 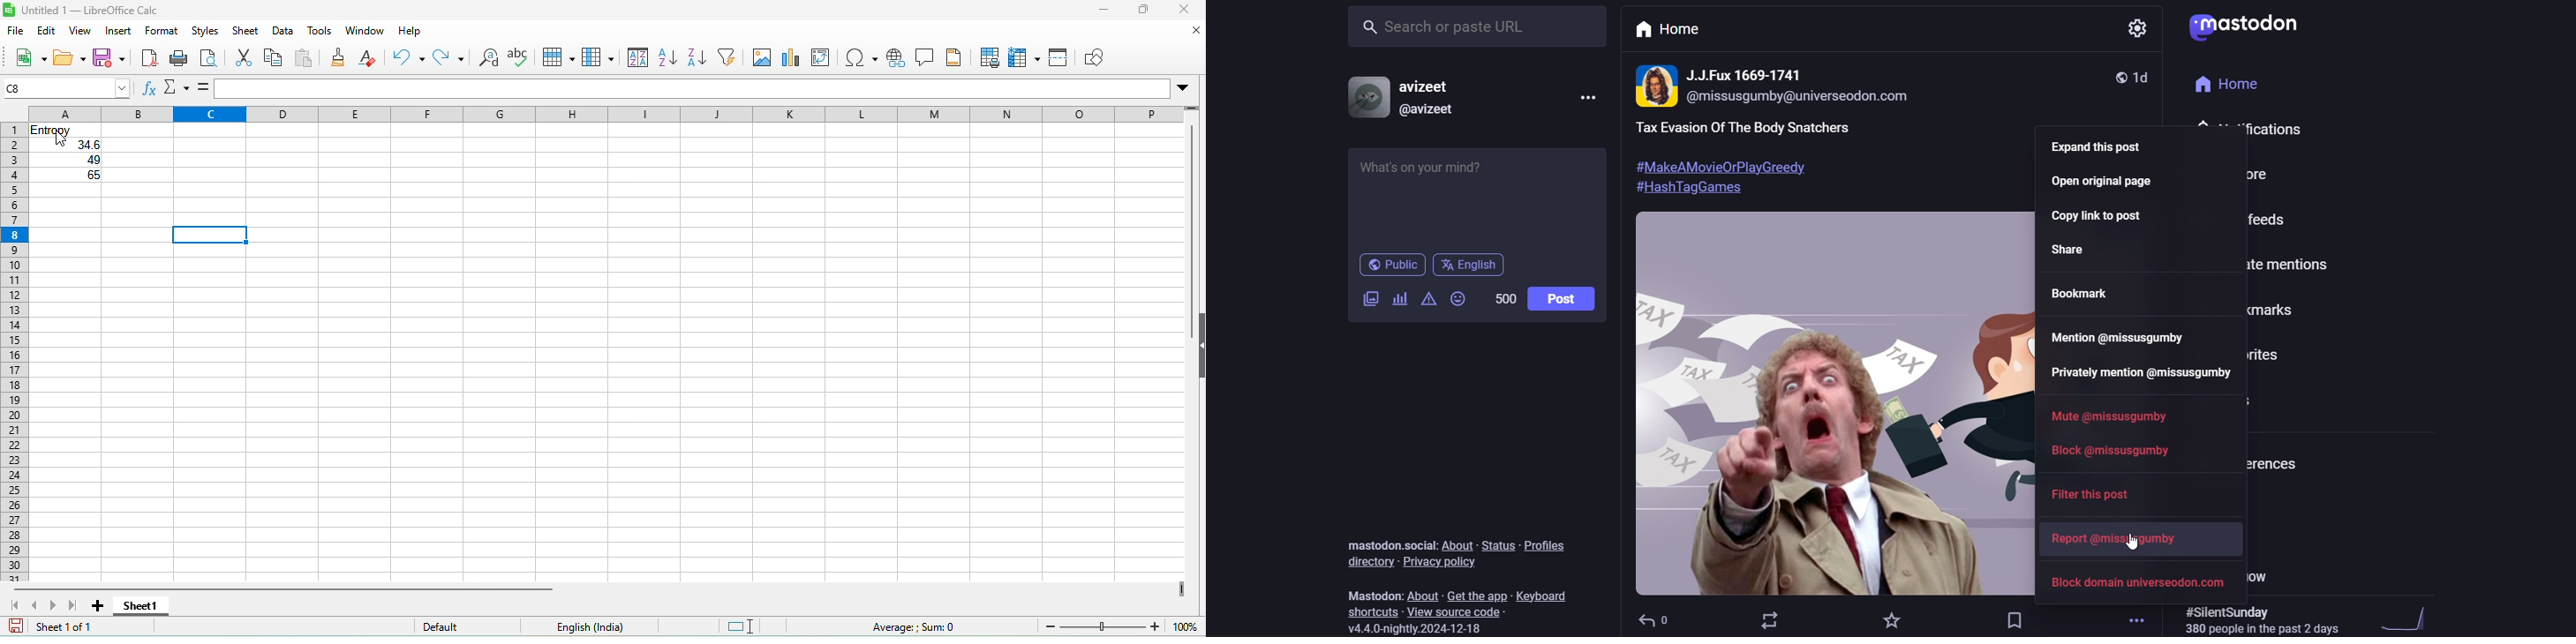 I want to click on bookmark, so click(x=2095, y=297).